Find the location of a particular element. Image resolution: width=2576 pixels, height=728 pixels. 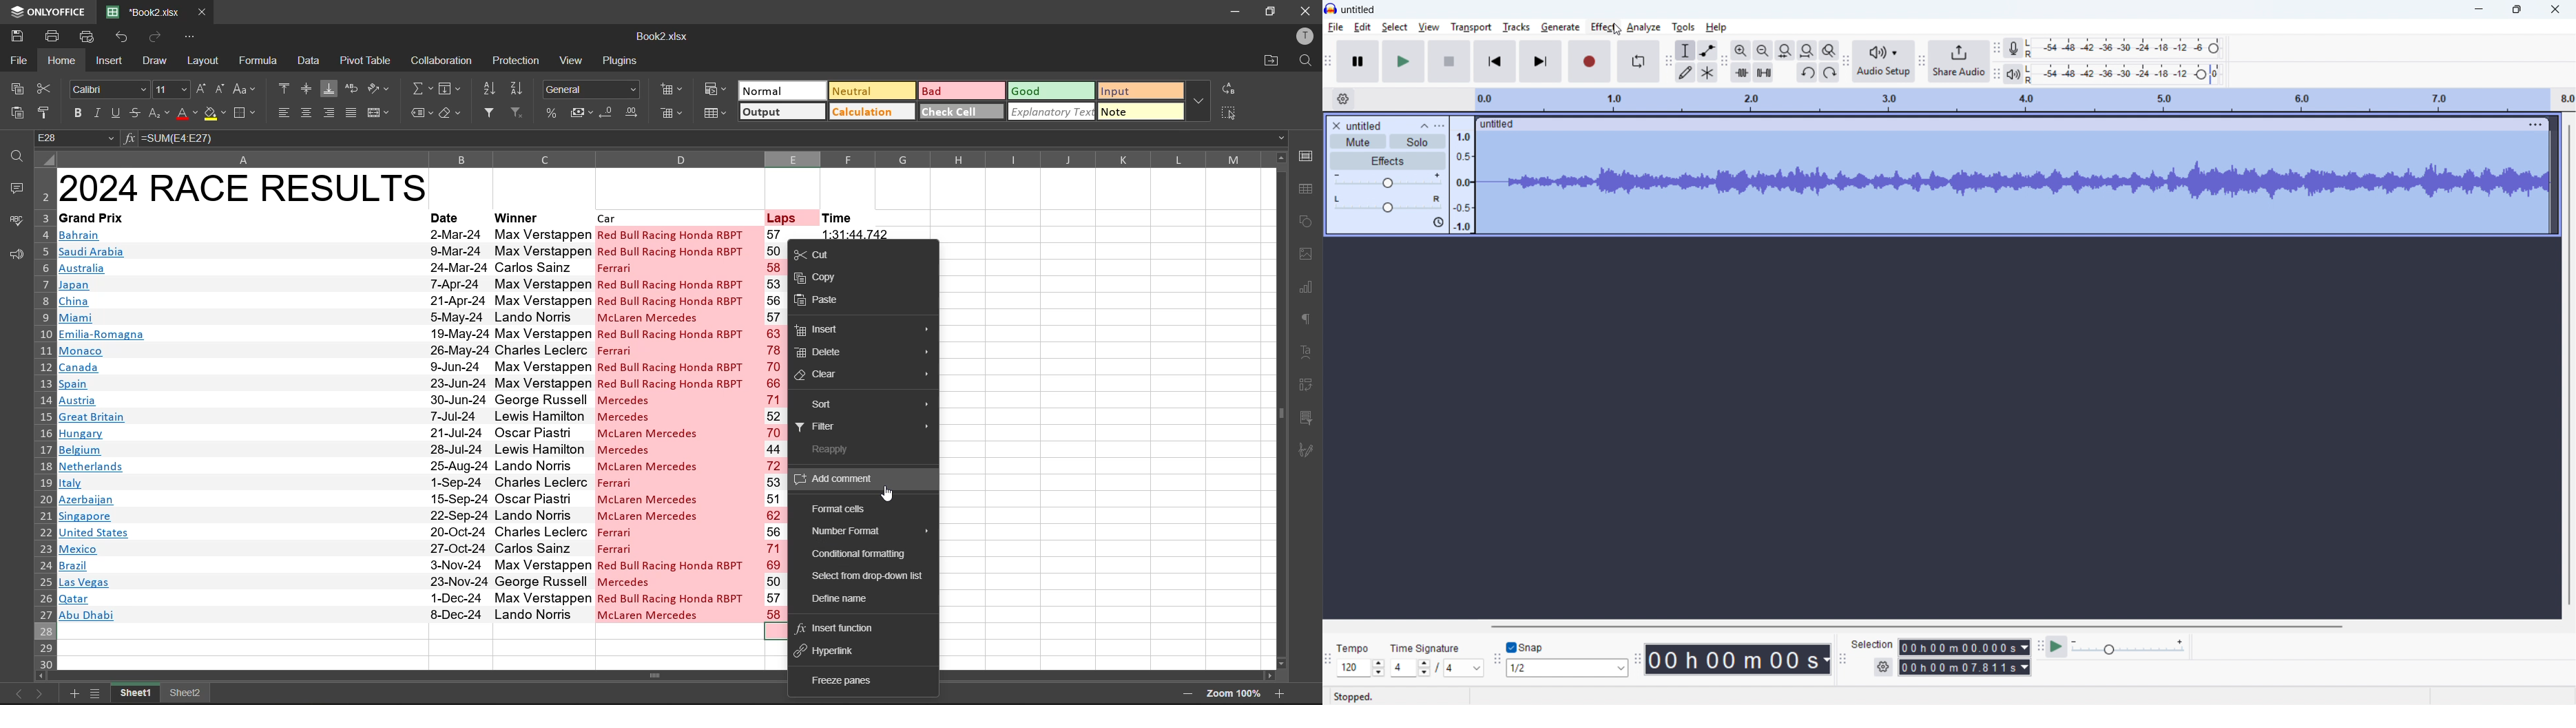

Time toolbar  is located at coordinates (1639, 661).